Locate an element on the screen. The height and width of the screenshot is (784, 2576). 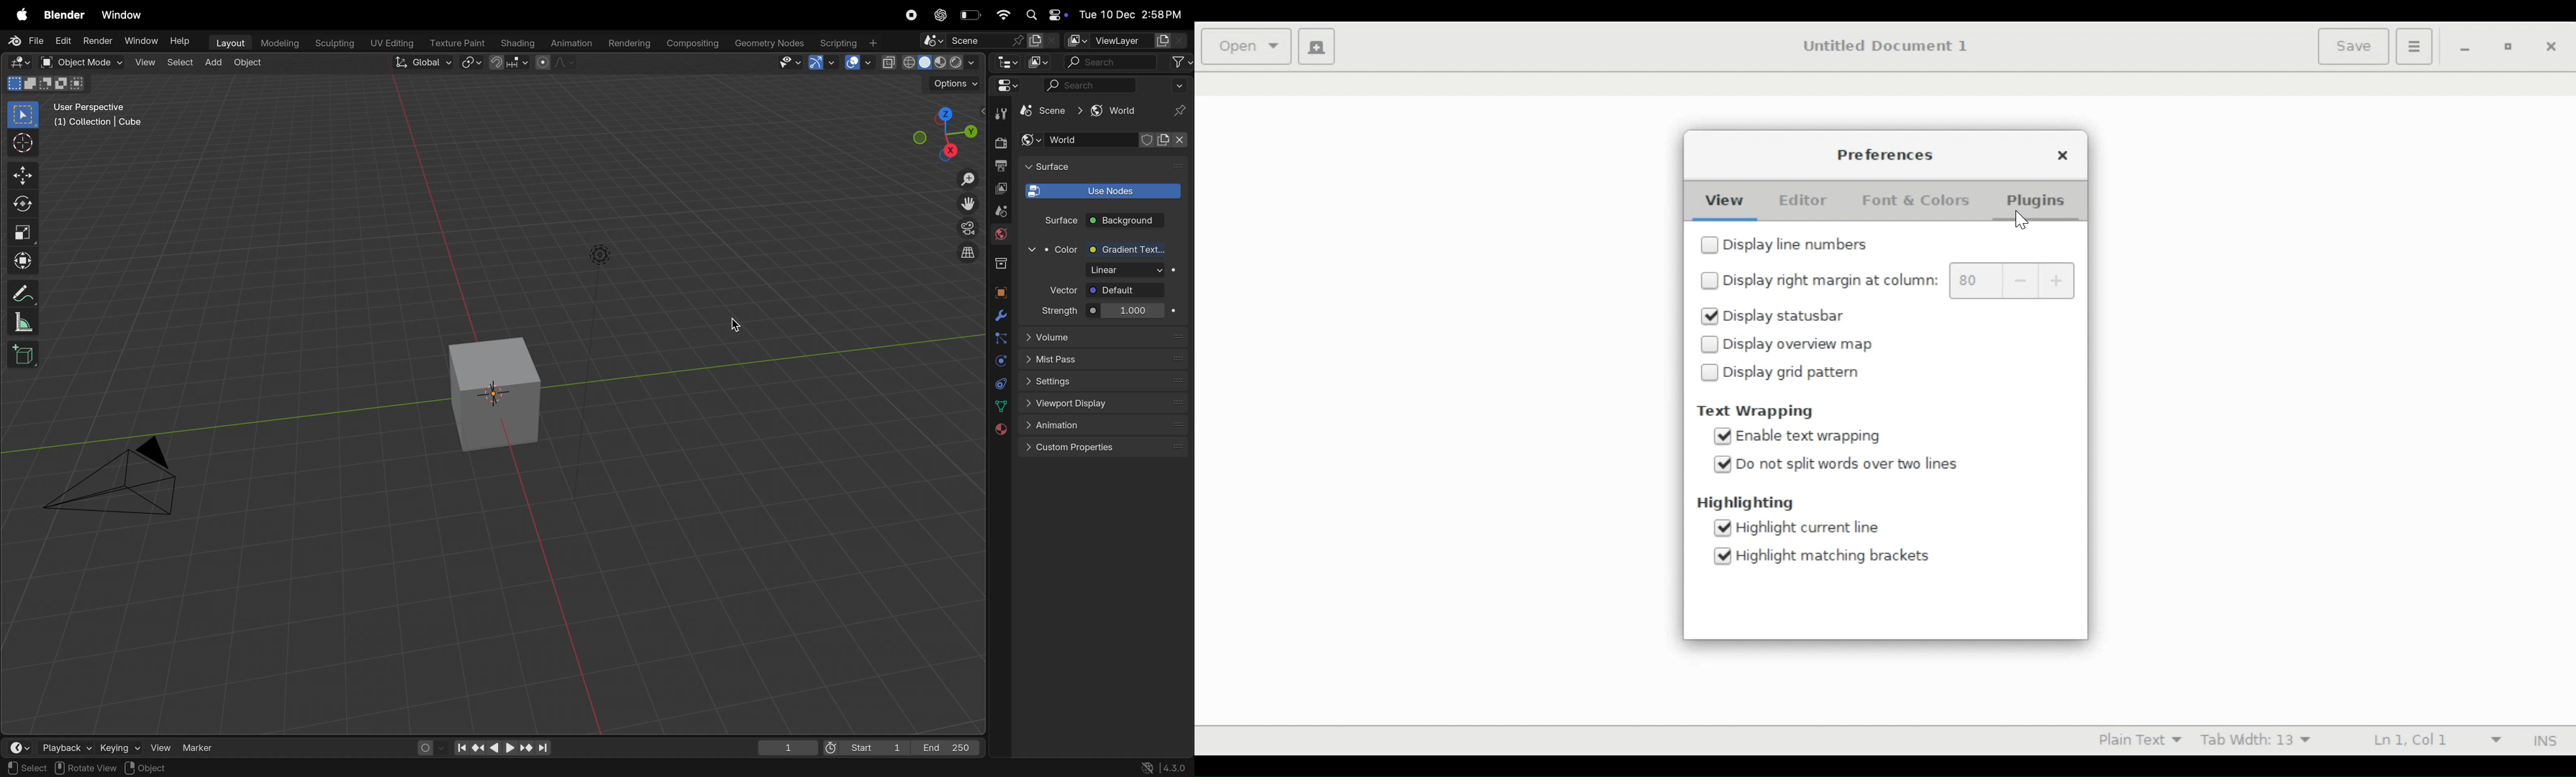
Application menu is located at coordinates (2413, 46).